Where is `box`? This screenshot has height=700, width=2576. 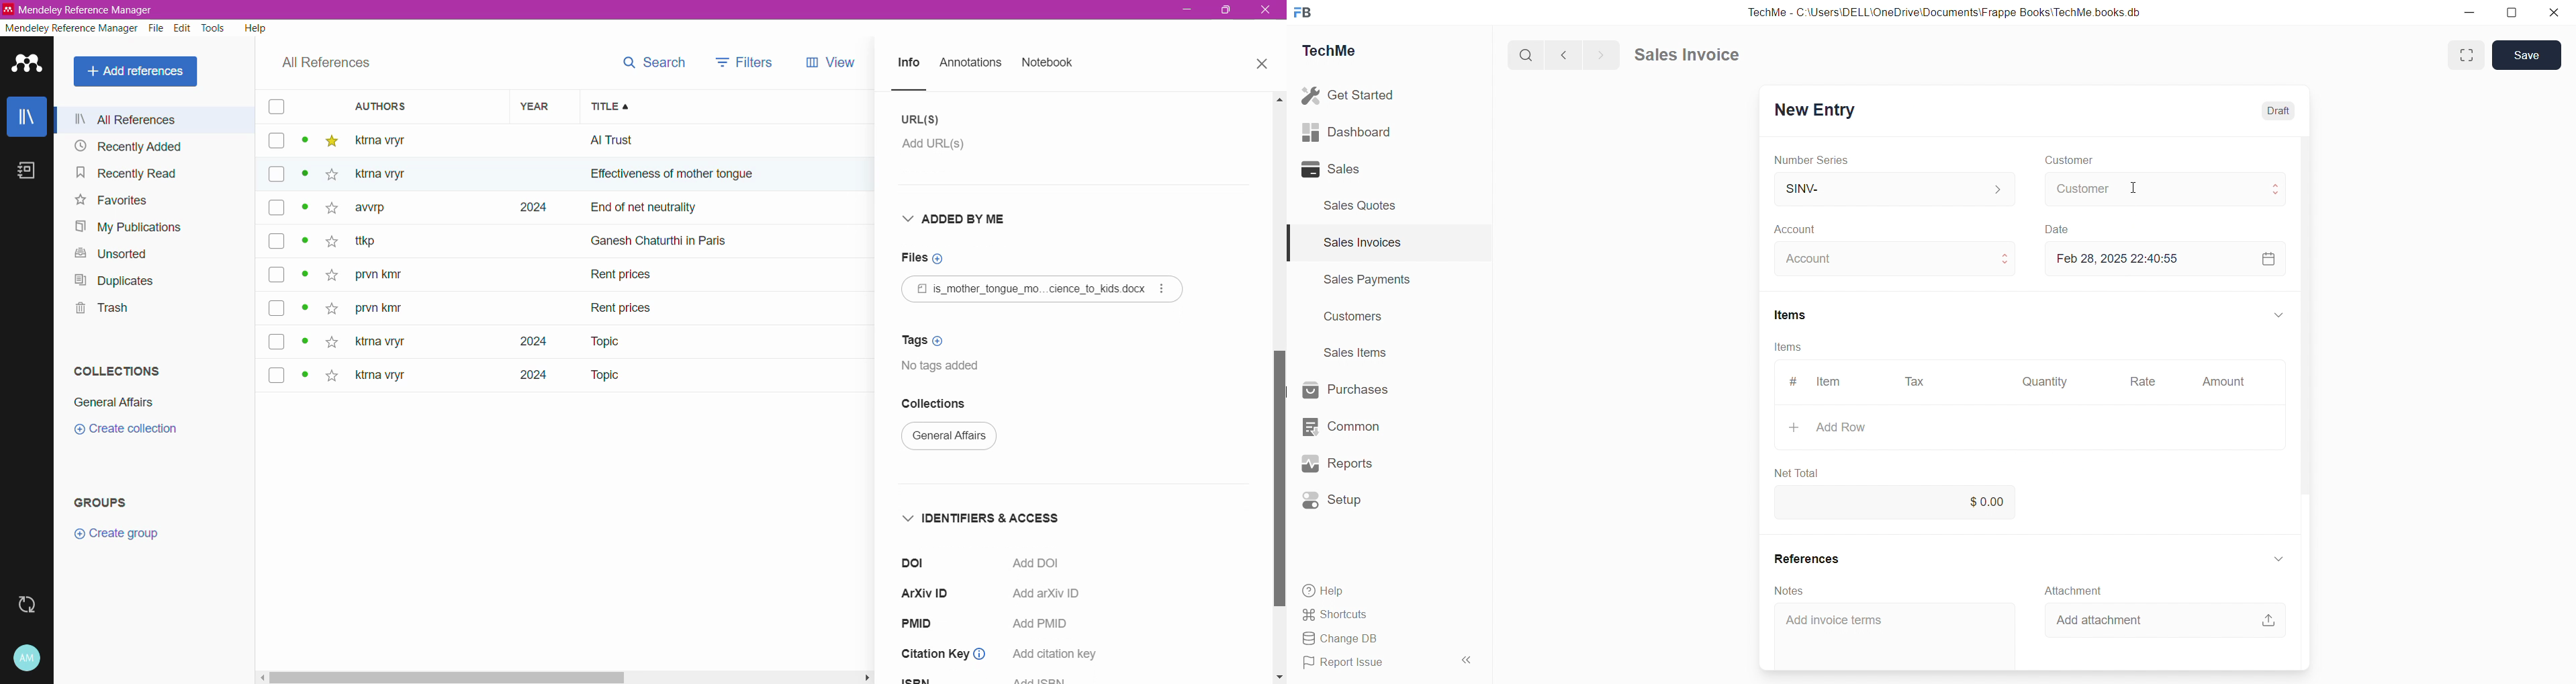
box is located at coordinates (276, 241).